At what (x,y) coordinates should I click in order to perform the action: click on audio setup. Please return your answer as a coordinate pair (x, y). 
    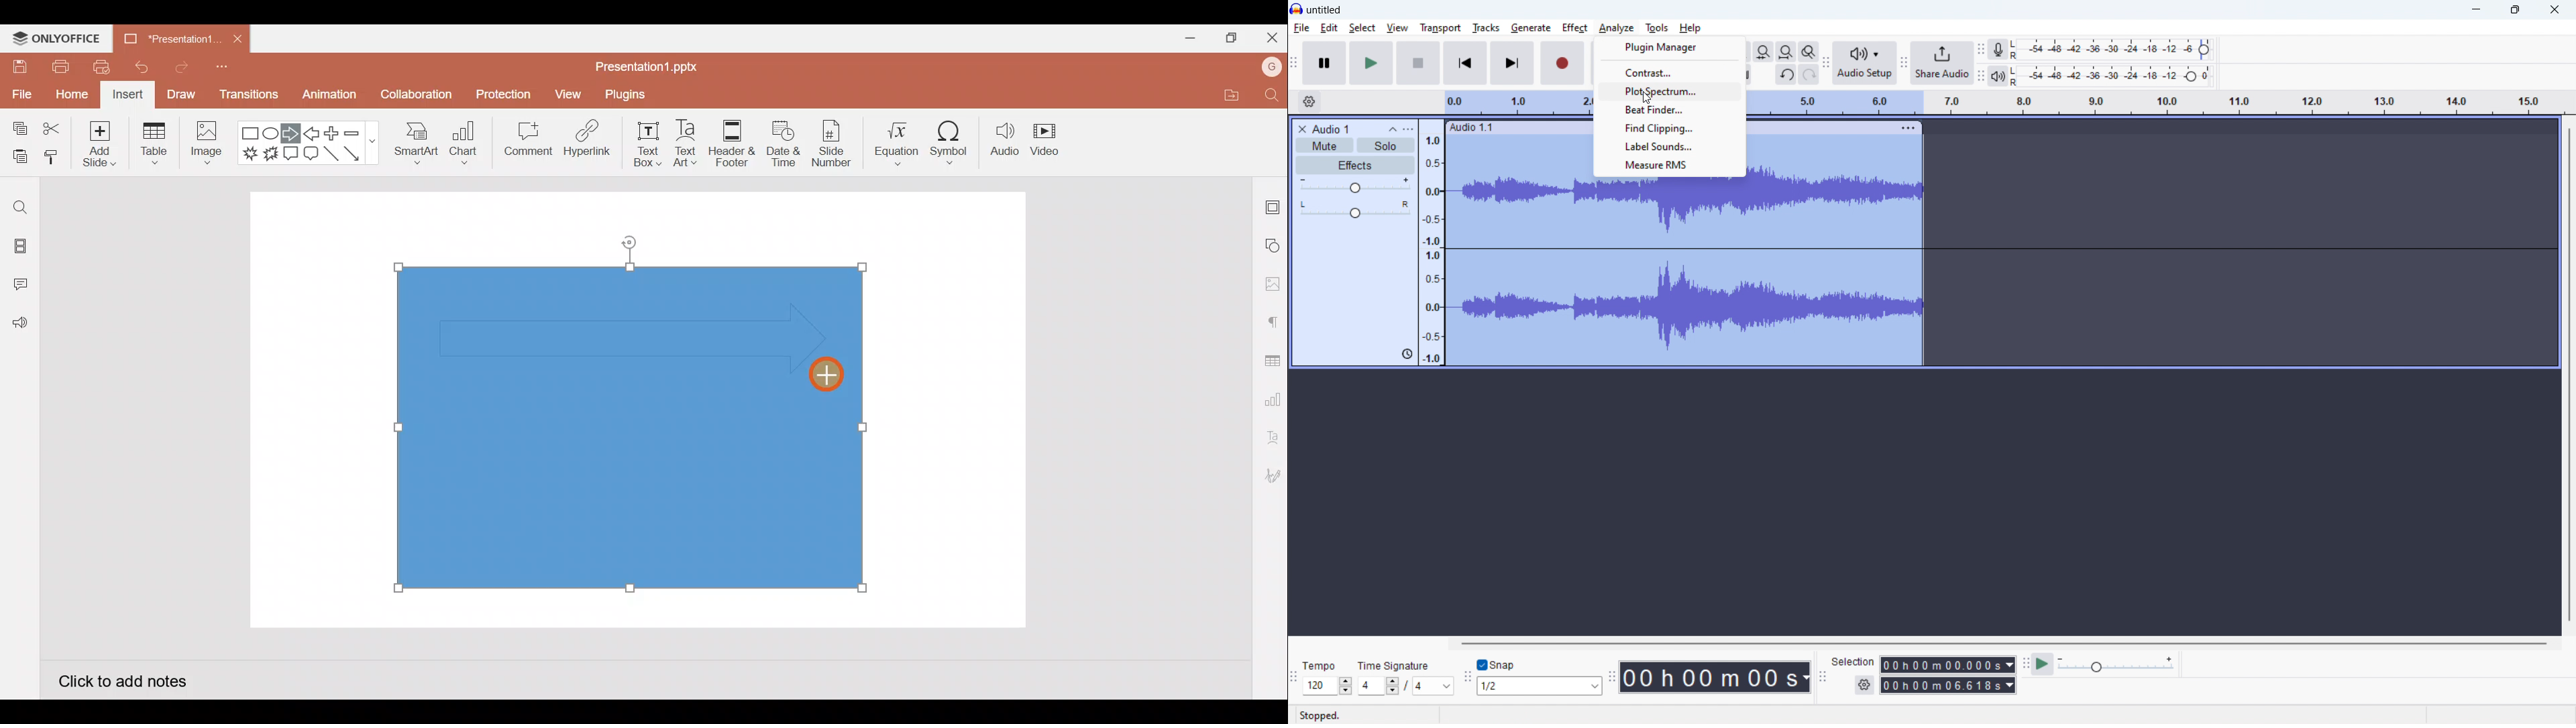
    Looking at the image, I should click on (1826, 64).